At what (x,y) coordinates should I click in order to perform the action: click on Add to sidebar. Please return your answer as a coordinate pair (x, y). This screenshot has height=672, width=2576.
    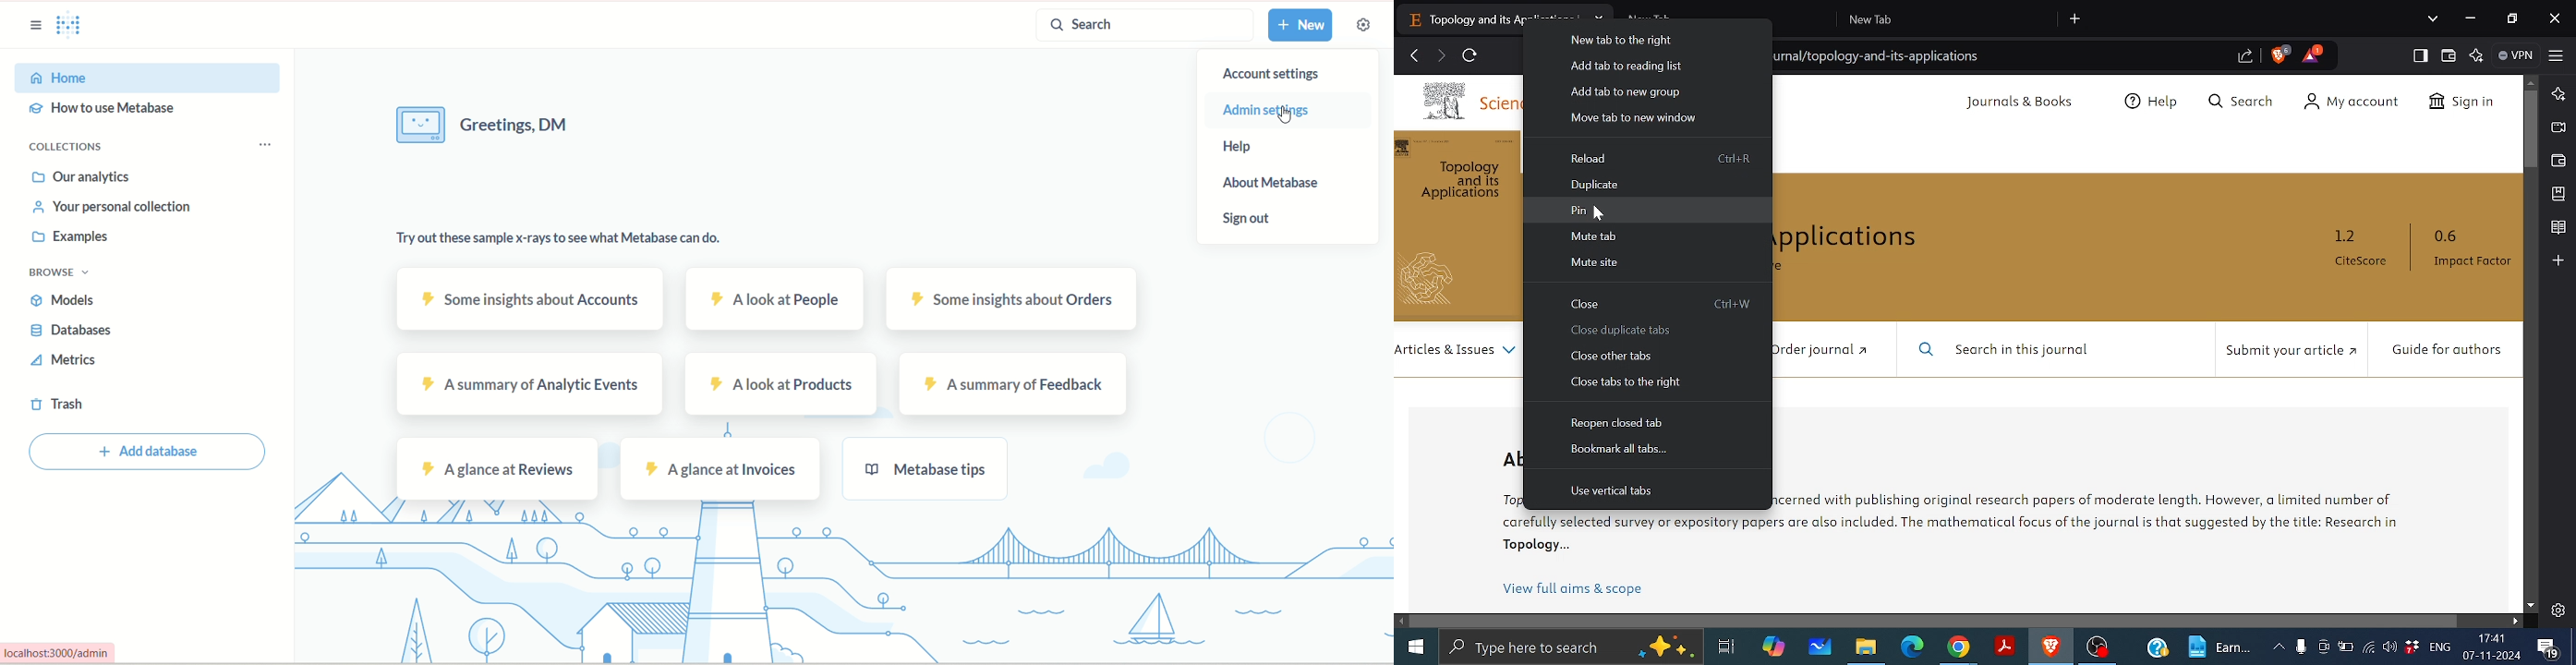
    Looking at the image, I should click on (2558, 260).